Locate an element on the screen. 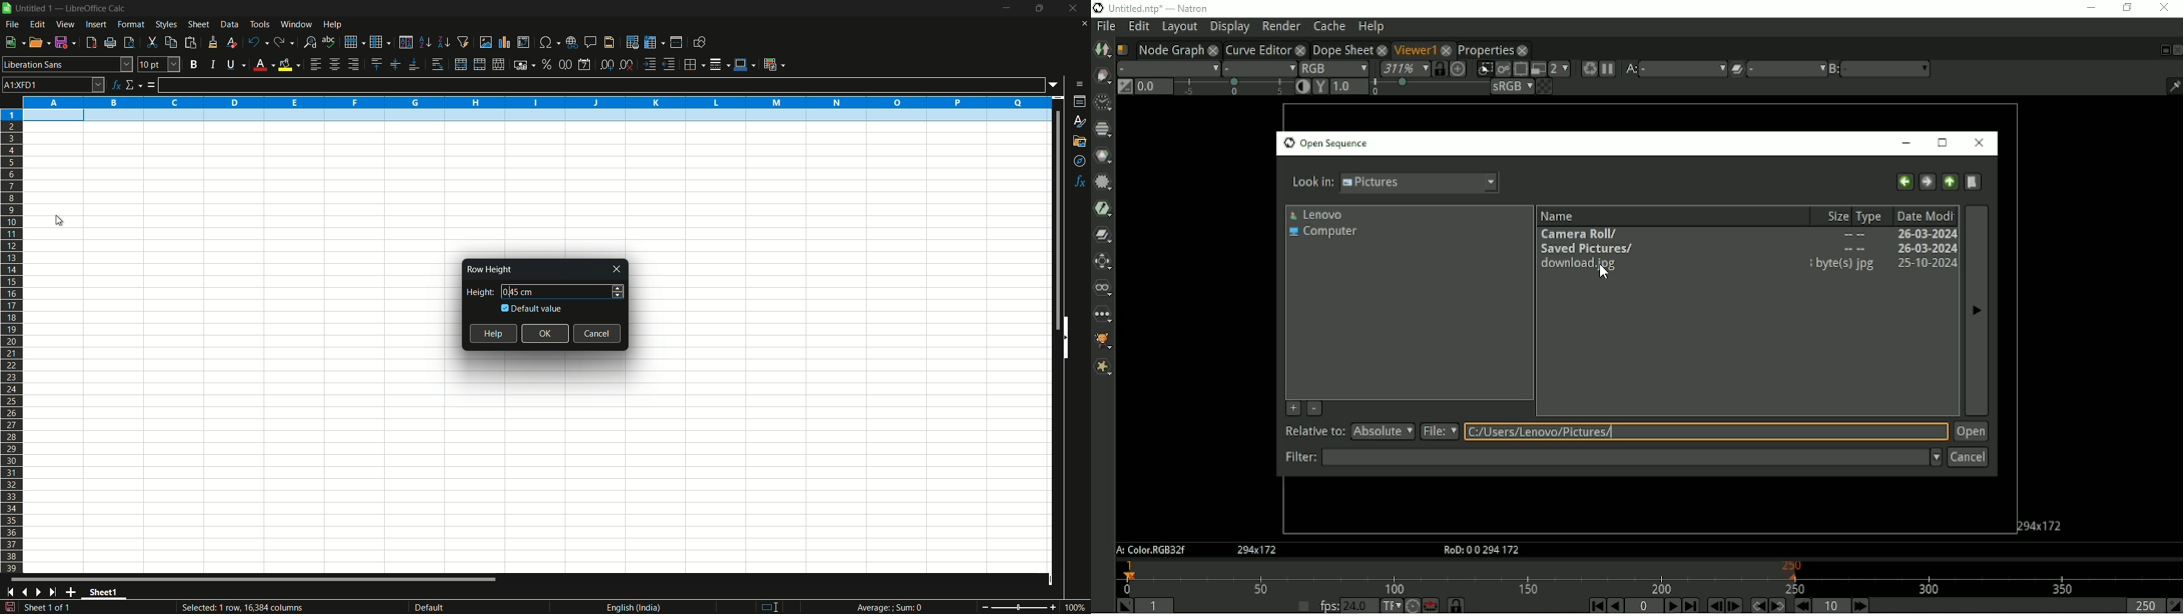  borders is located at coordinates (695, 63).